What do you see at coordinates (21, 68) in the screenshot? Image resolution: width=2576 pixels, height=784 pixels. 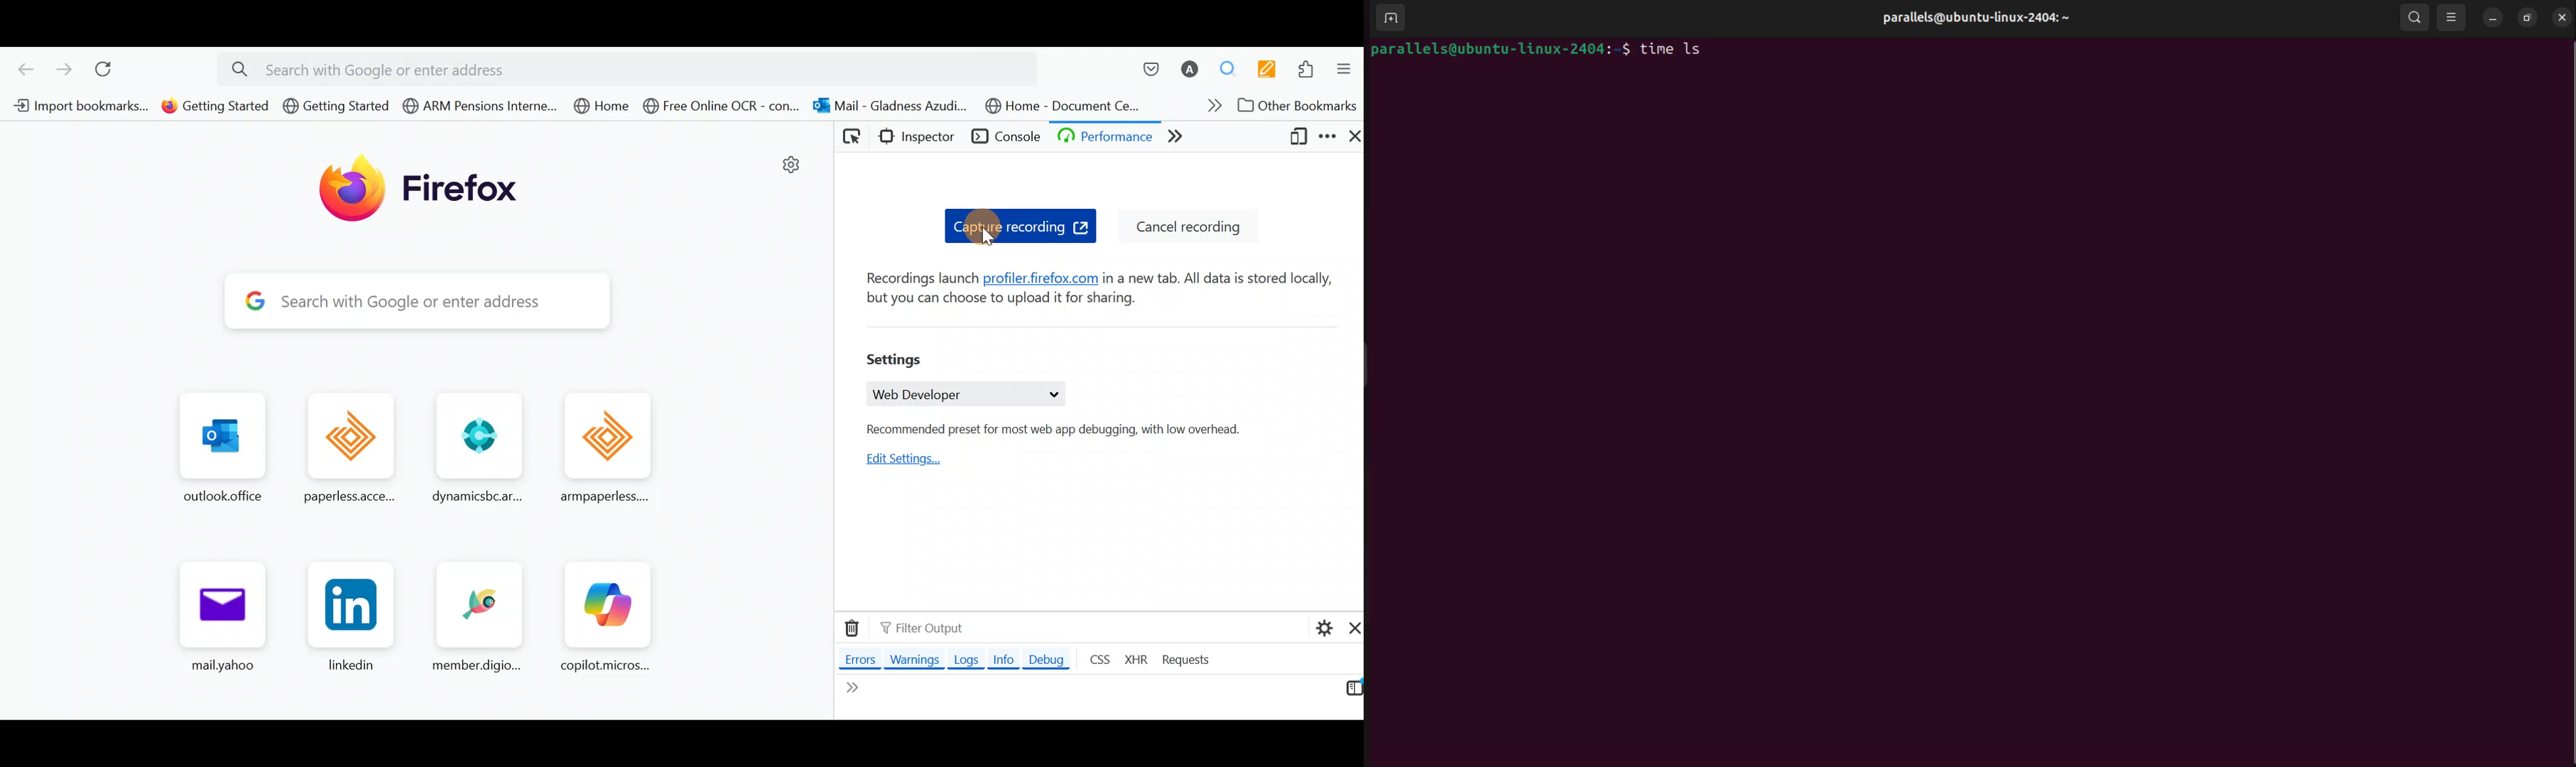 I see `Go back one page` at bounding box center [21, 68].